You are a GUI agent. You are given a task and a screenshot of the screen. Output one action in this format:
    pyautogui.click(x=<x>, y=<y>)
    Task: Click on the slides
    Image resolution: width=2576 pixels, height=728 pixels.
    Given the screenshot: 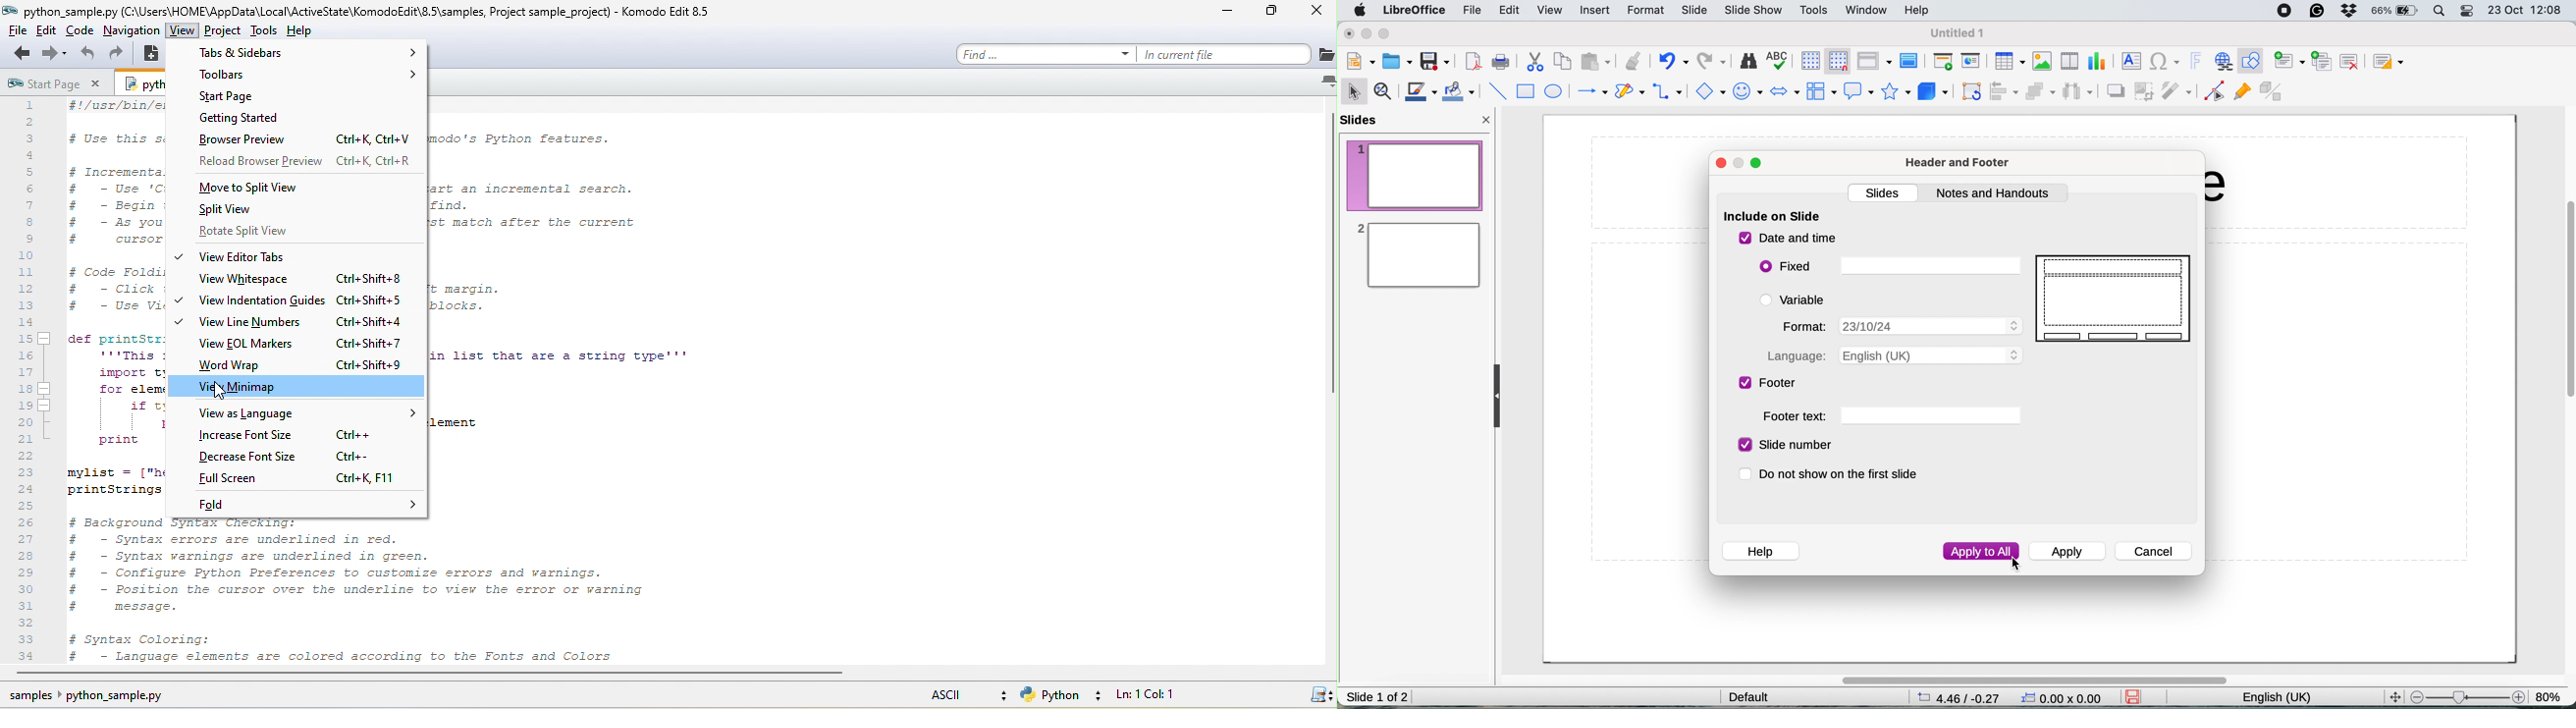 What is the action you would take?
    pyautogui.click(x=1363, y=121)
    